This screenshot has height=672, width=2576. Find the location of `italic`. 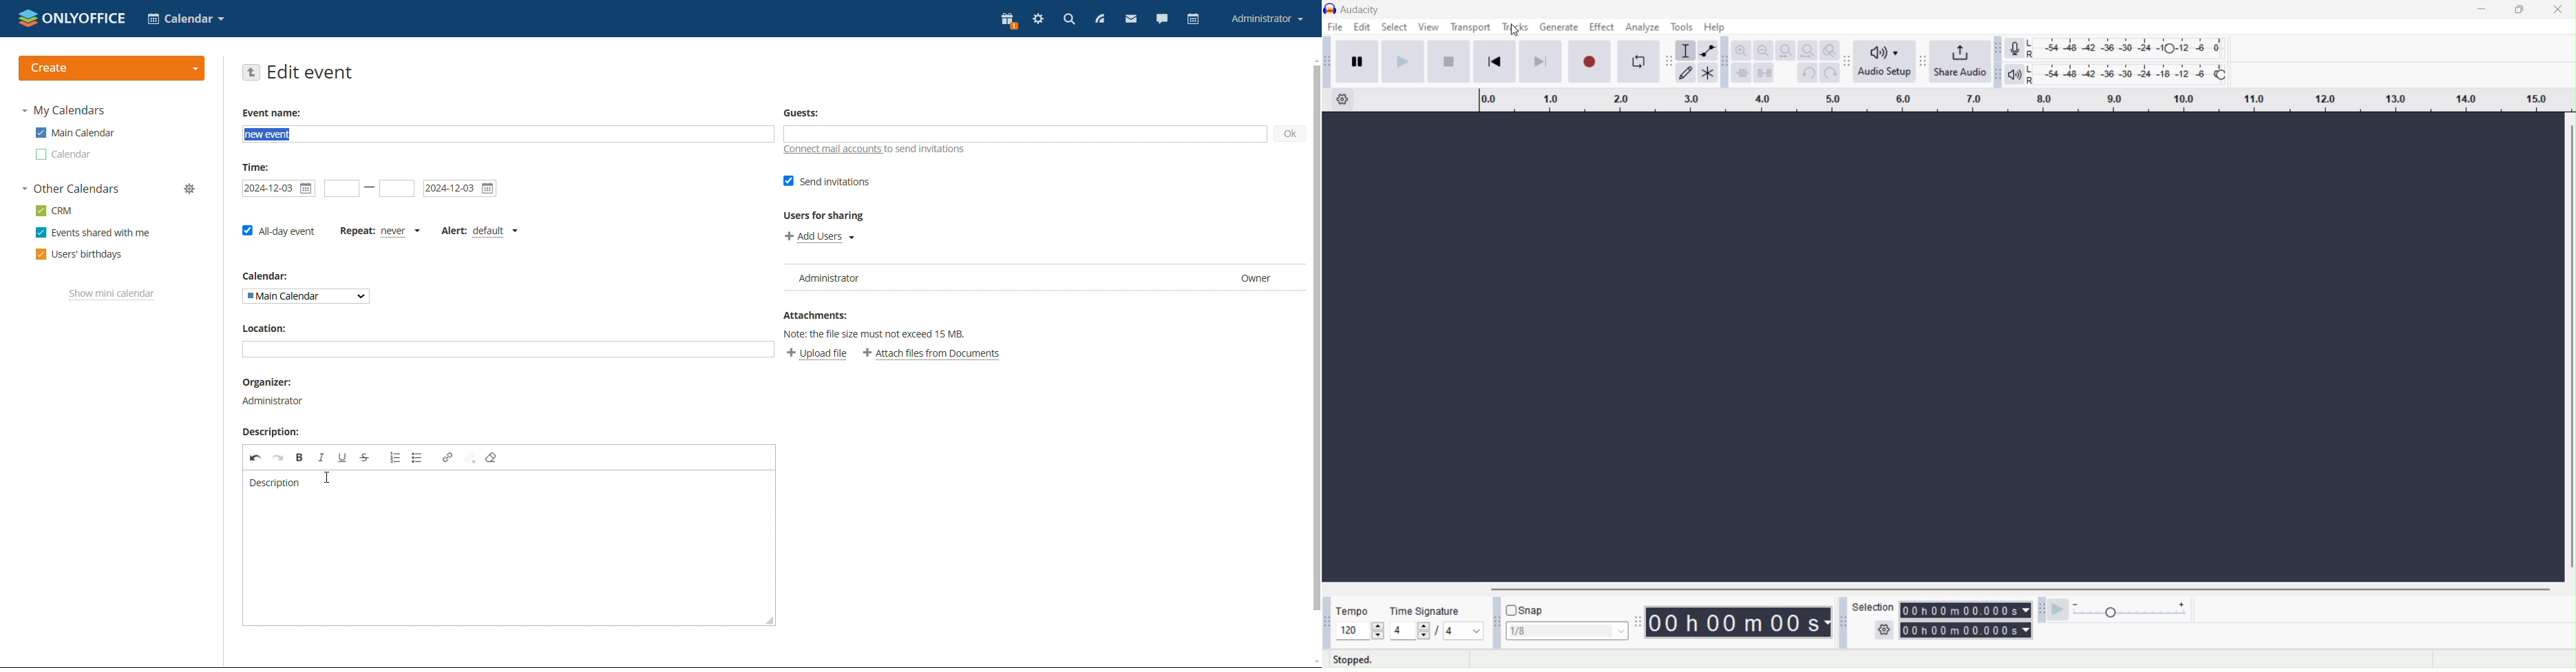

italic is located at coordinates (321, 457).